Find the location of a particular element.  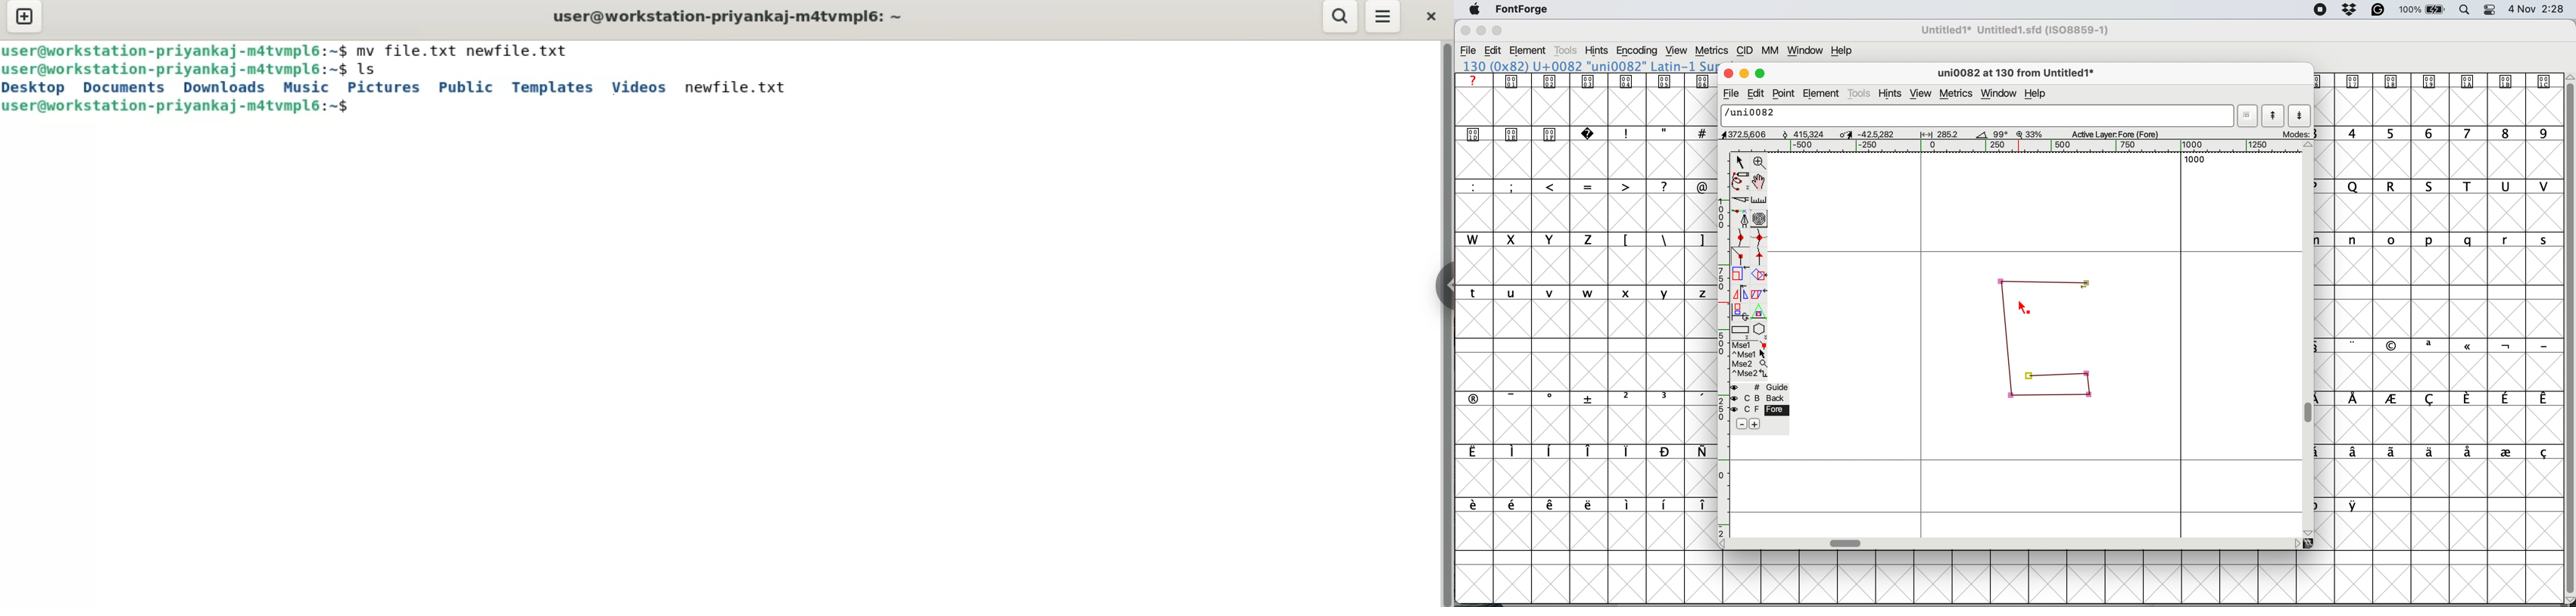

back is located at coordinates (1761, 398).